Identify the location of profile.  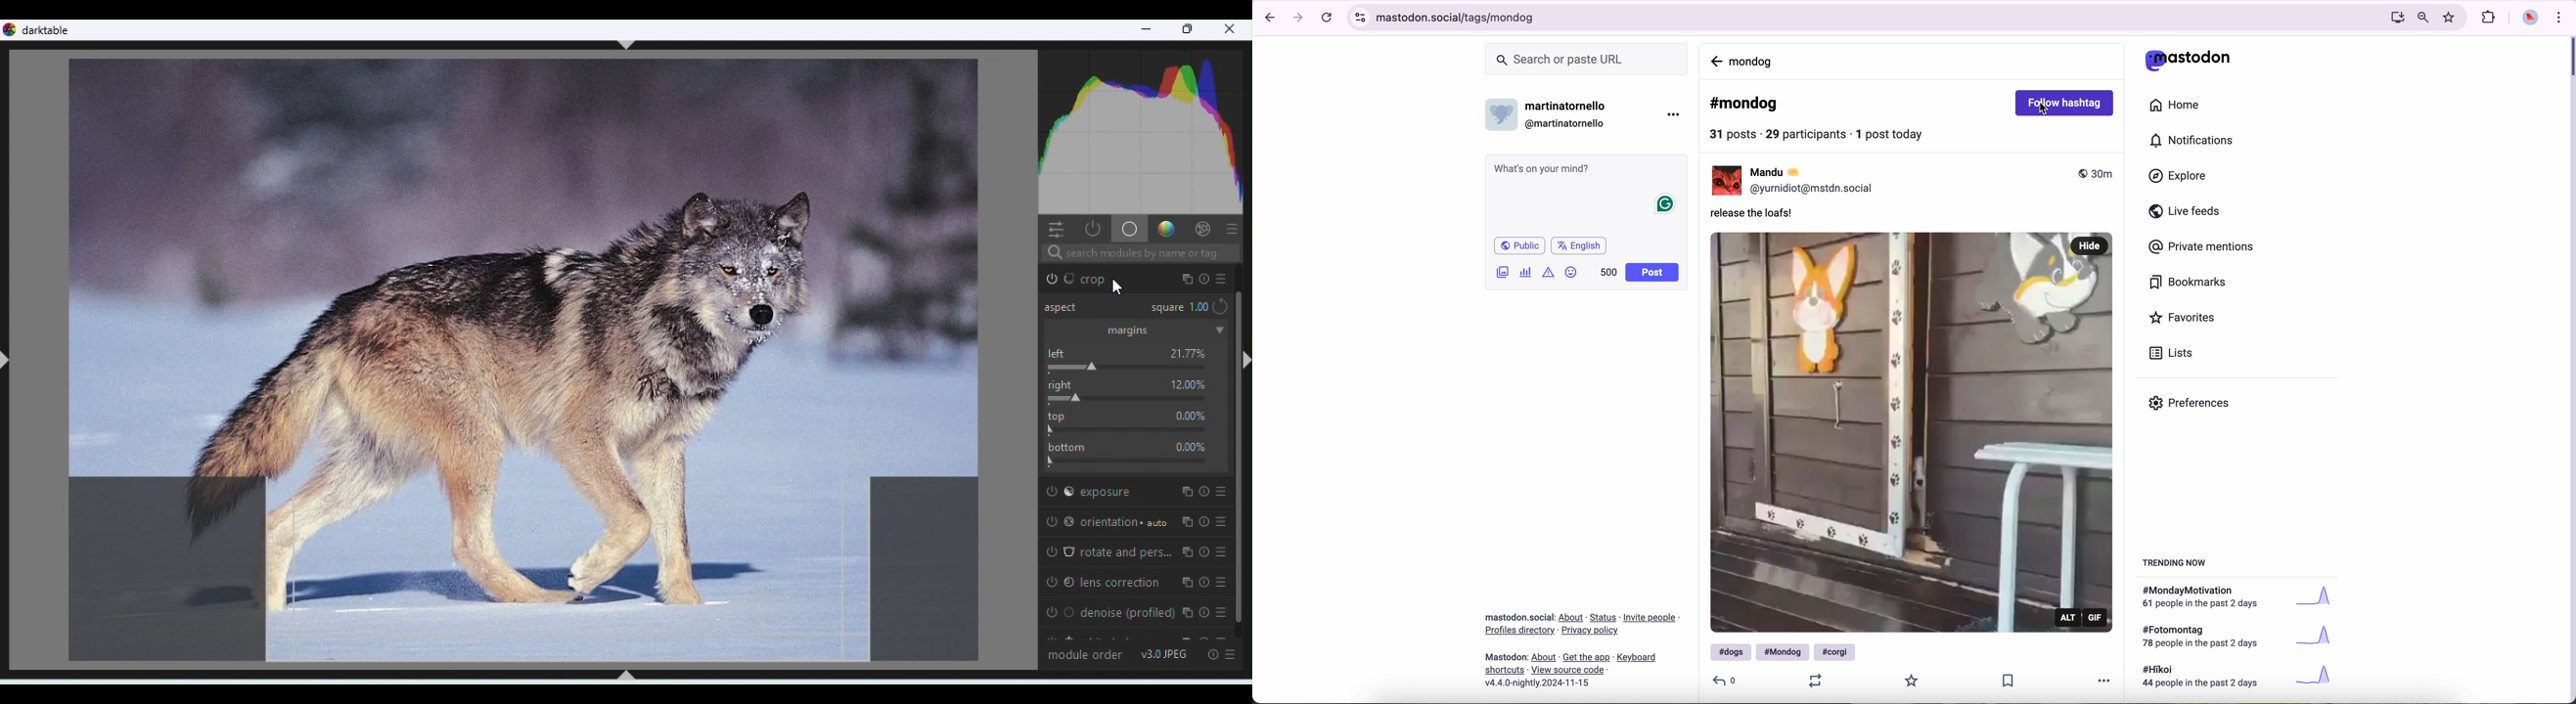
(1502, 118).